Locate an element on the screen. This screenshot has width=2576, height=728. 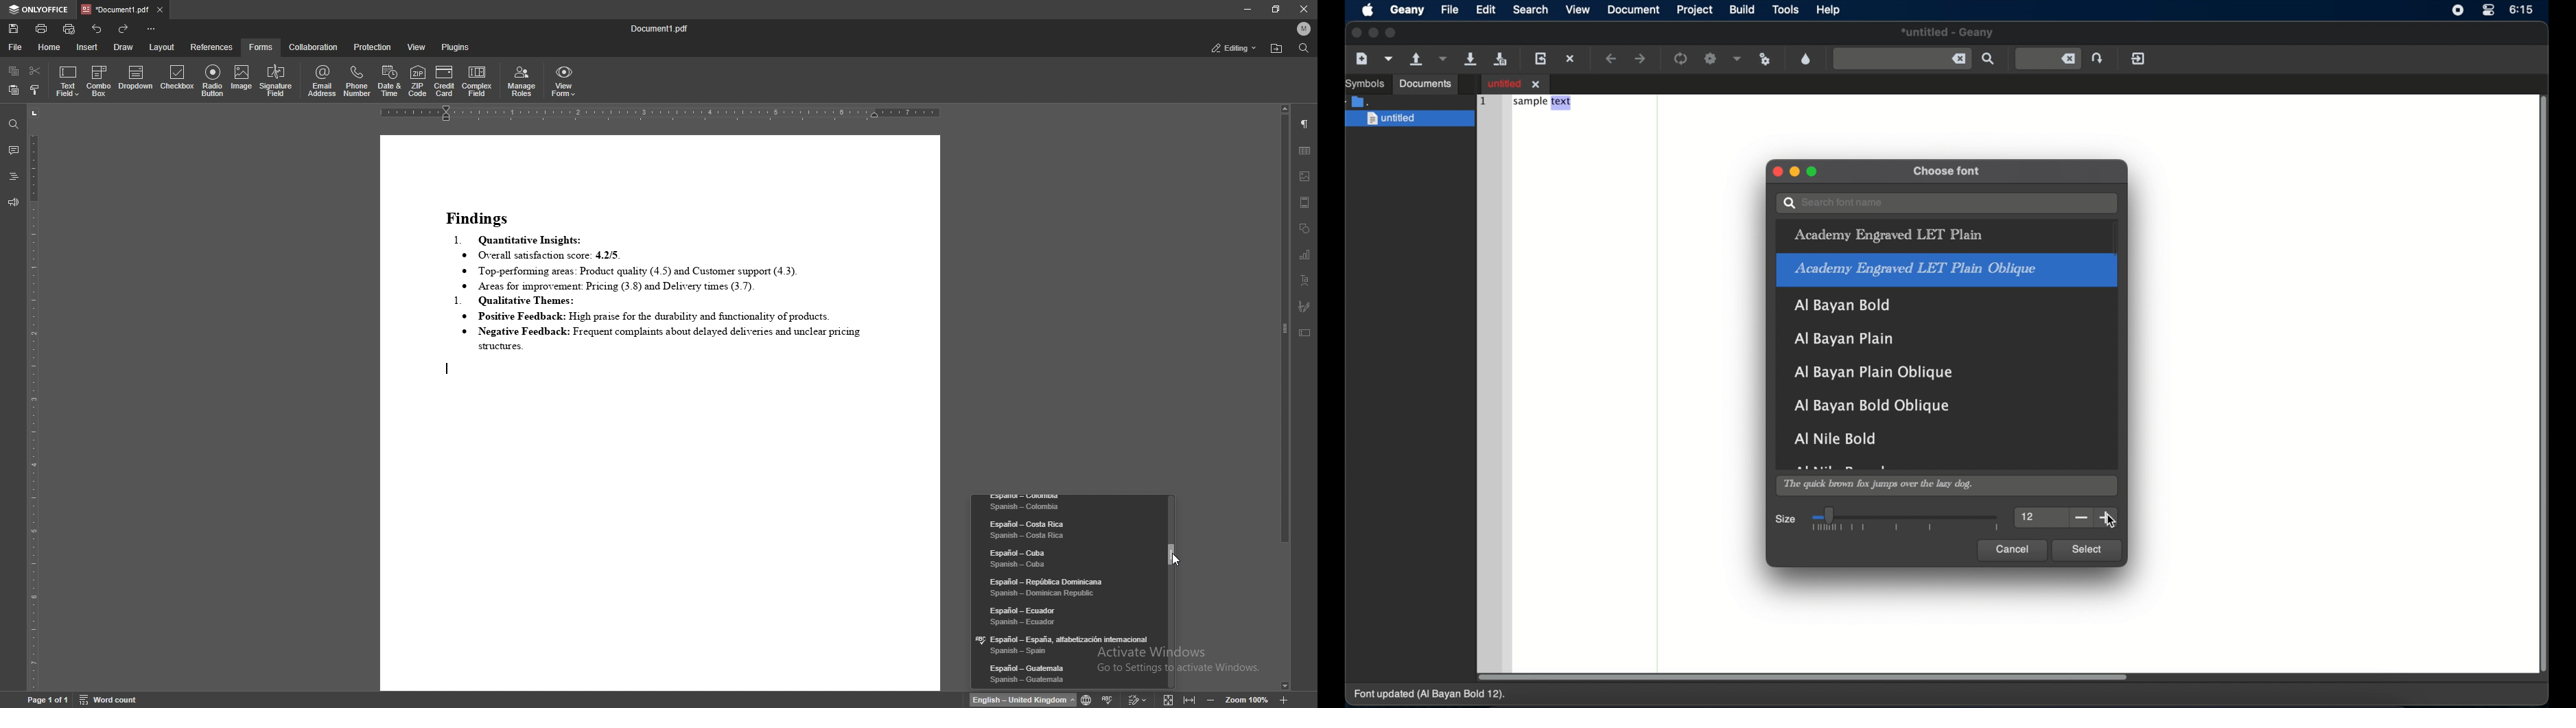
language is located at coordinates (1066, 504).